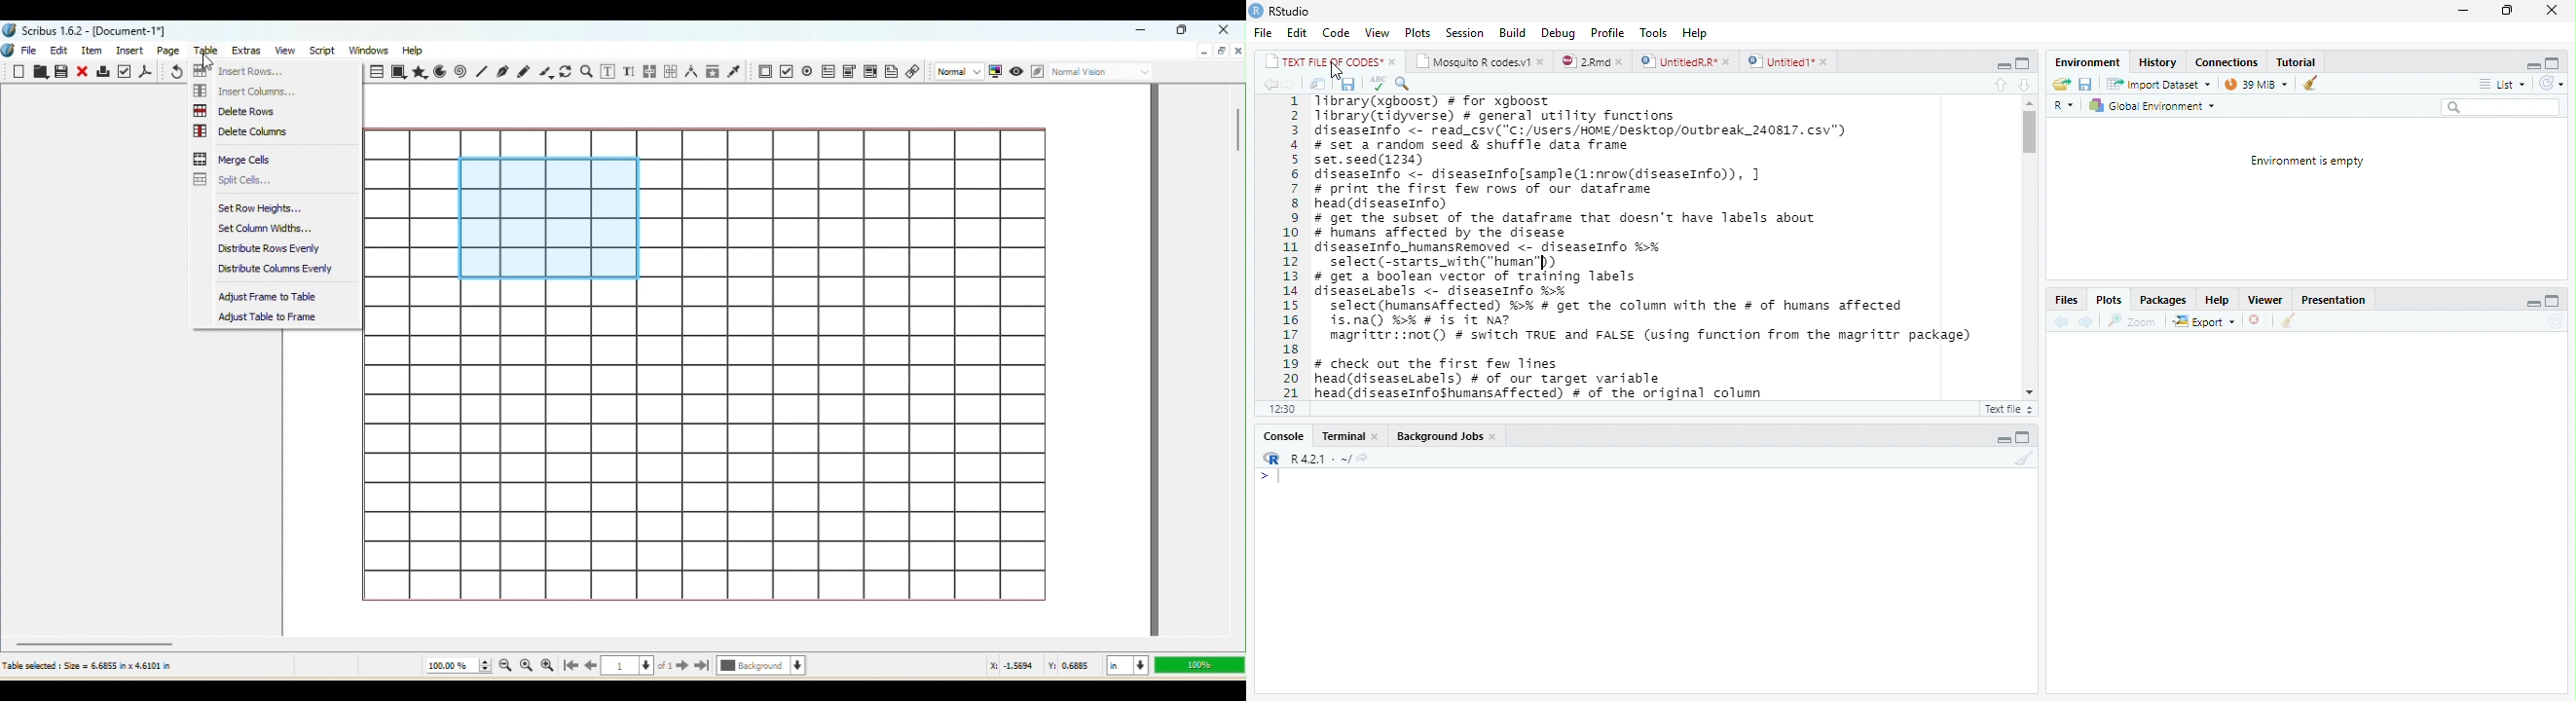 Image resolution: width=2576 pixels, height=728 pixels. I want to click on Minimize, so click(2005, 439).